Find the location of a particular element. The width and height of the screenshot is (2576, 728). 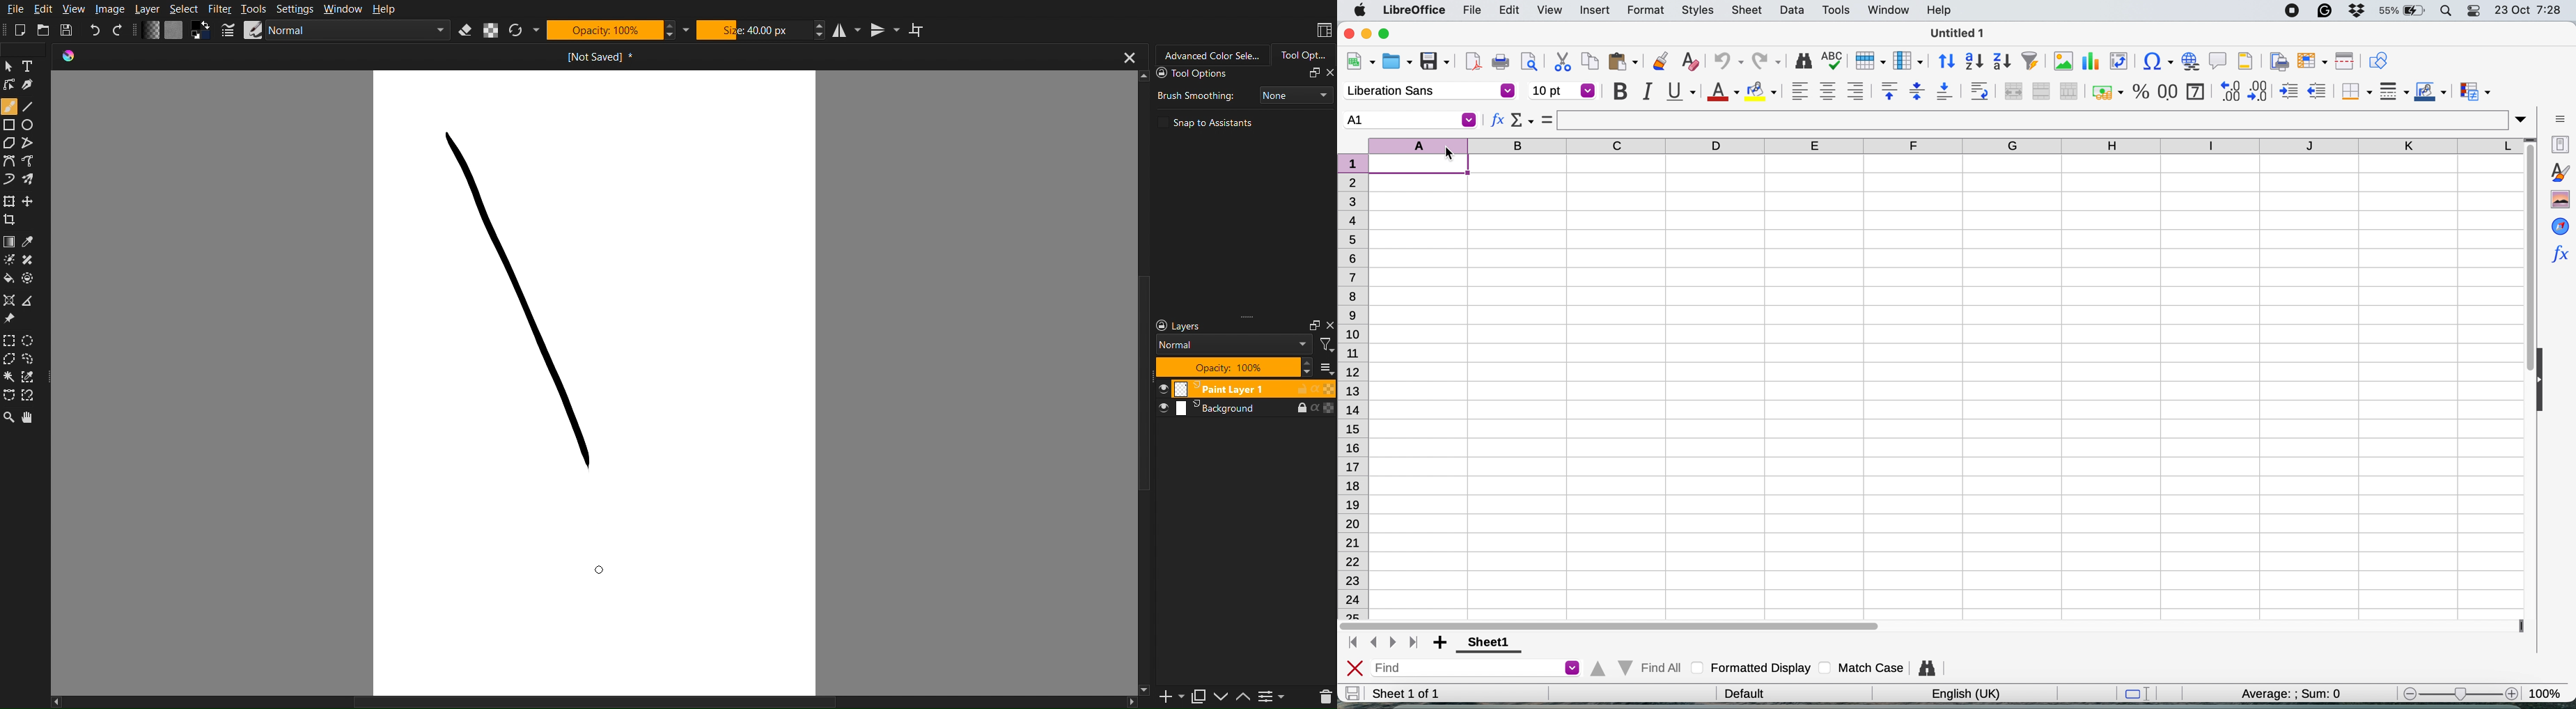

Blend Mode is located at coordinates (1235, 345).